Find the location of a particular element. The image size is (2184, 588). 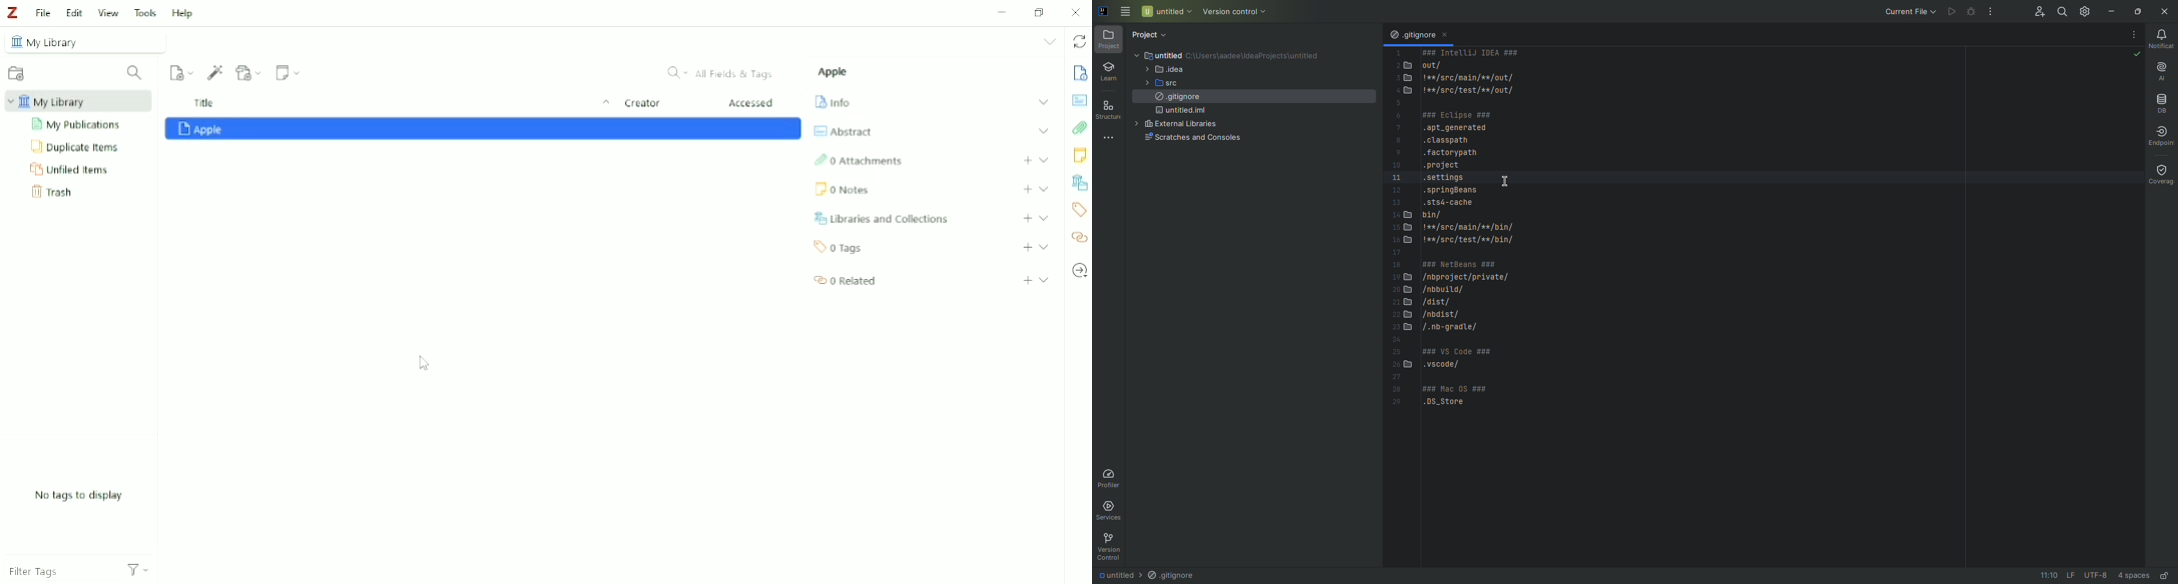

Tags is located at coordinates (840, 248).